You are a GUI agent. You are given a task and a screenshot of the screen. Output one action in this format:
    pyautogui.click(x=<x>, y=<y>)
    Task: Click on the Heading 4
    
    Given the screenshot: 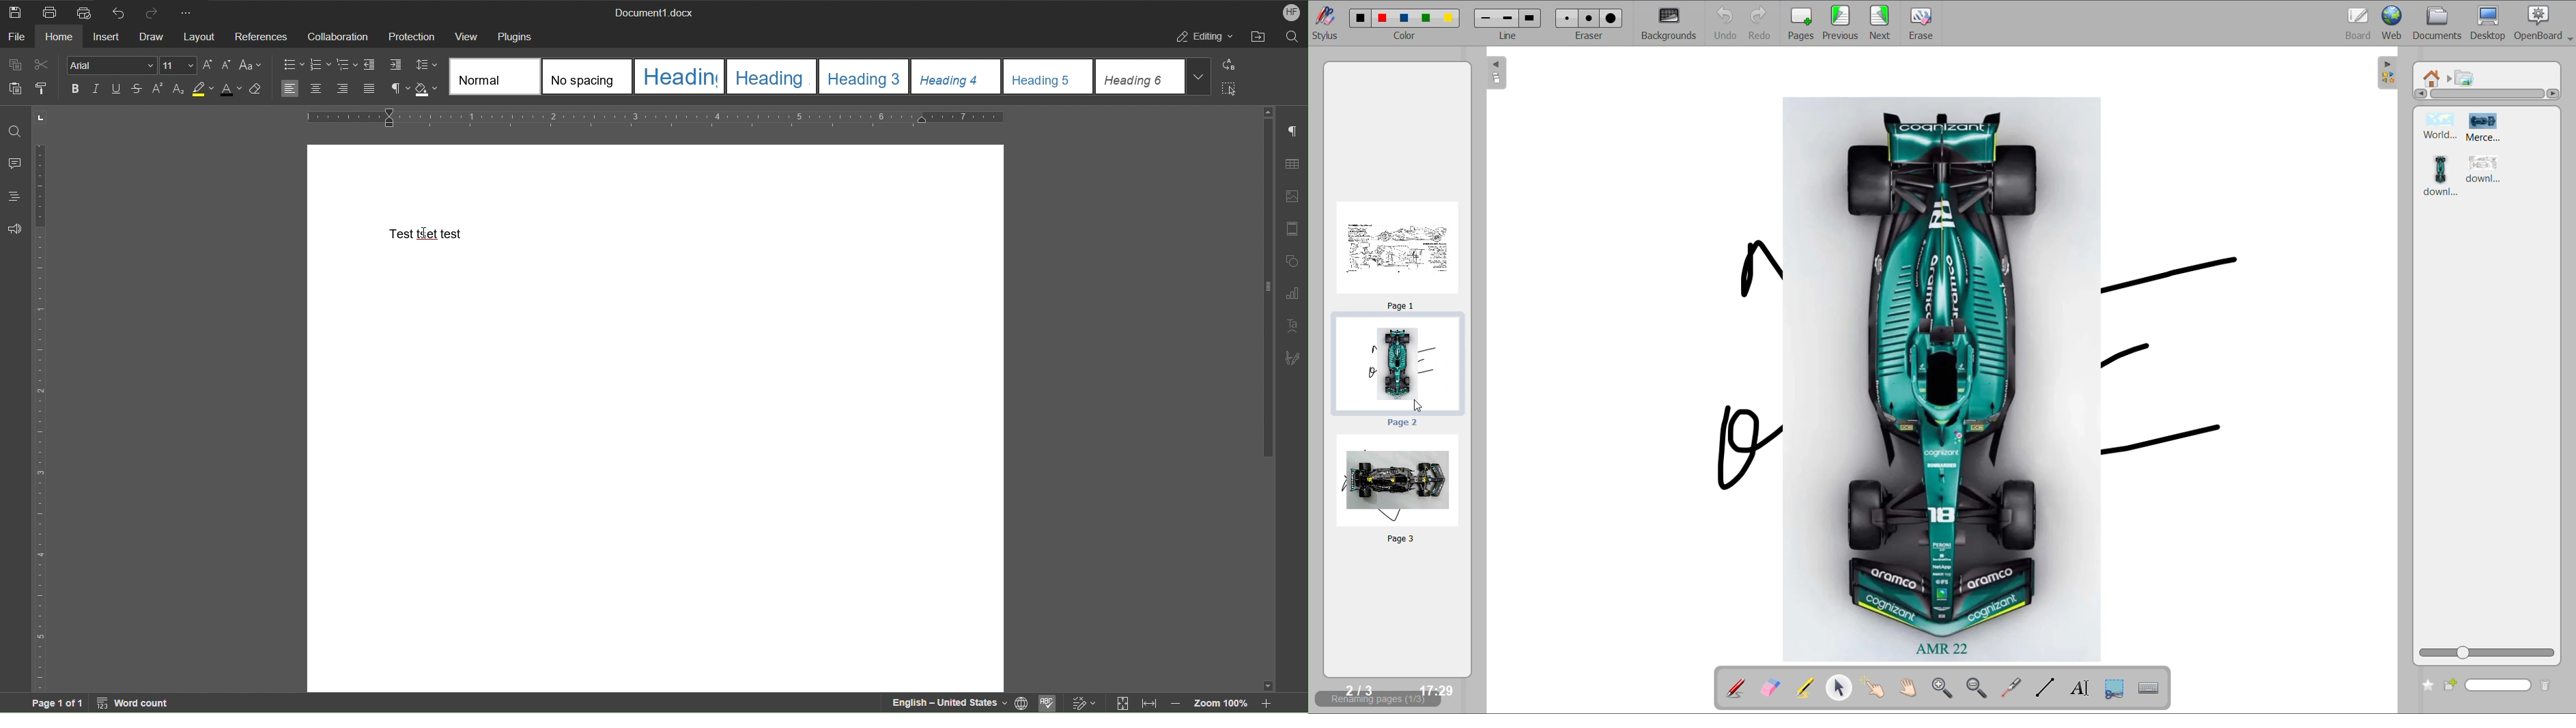 What is the action you would take?
    pyautogui.click(x=957, y=77)
    